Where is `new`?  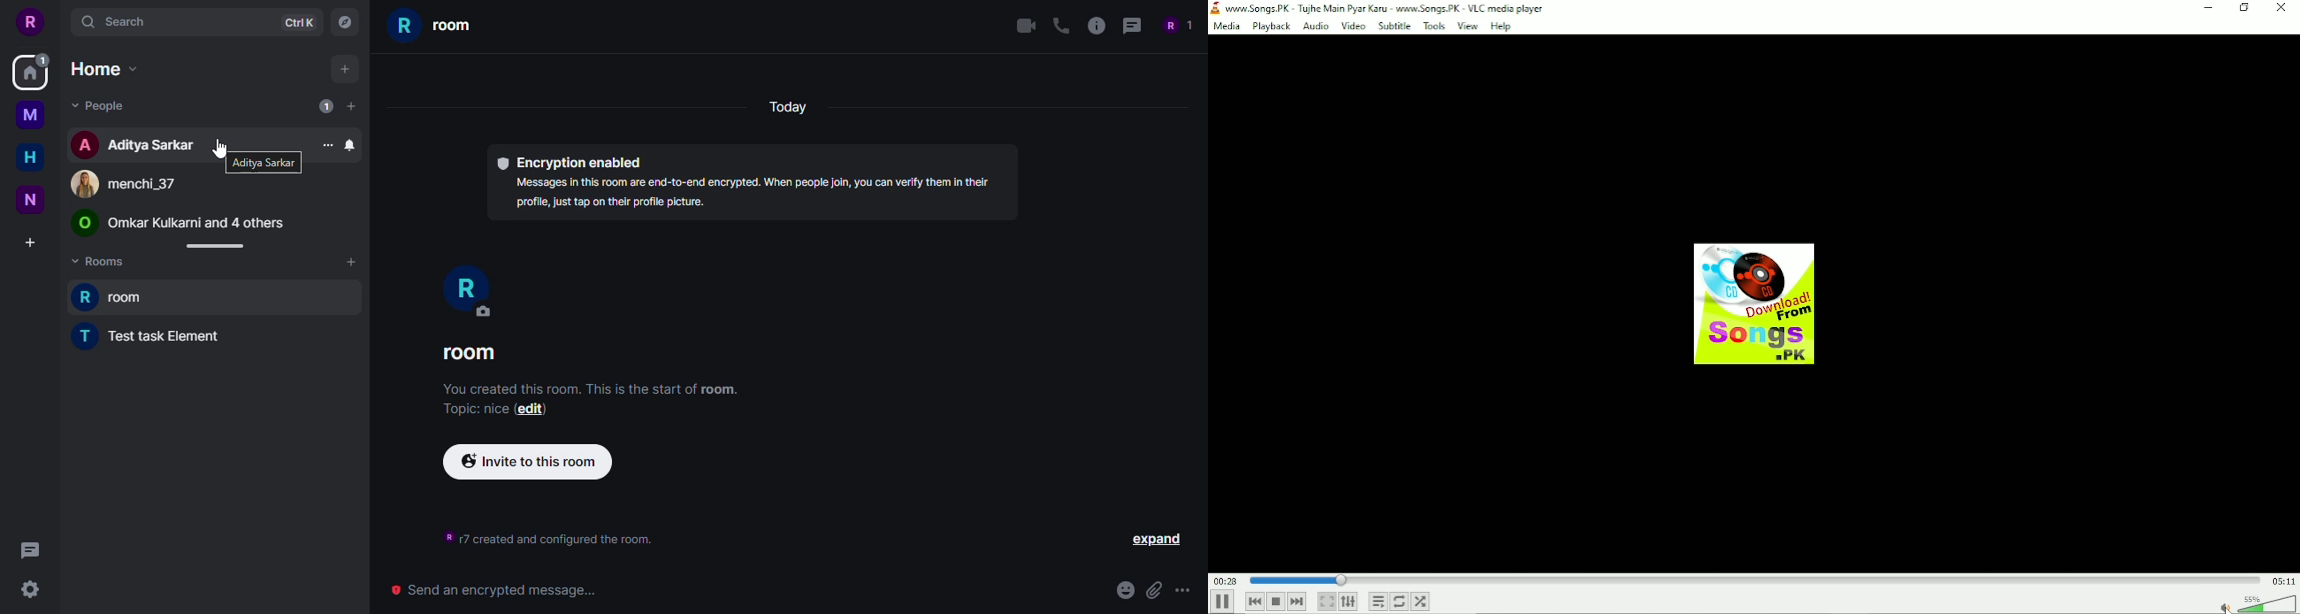 new is located at coordinates (29, 200).